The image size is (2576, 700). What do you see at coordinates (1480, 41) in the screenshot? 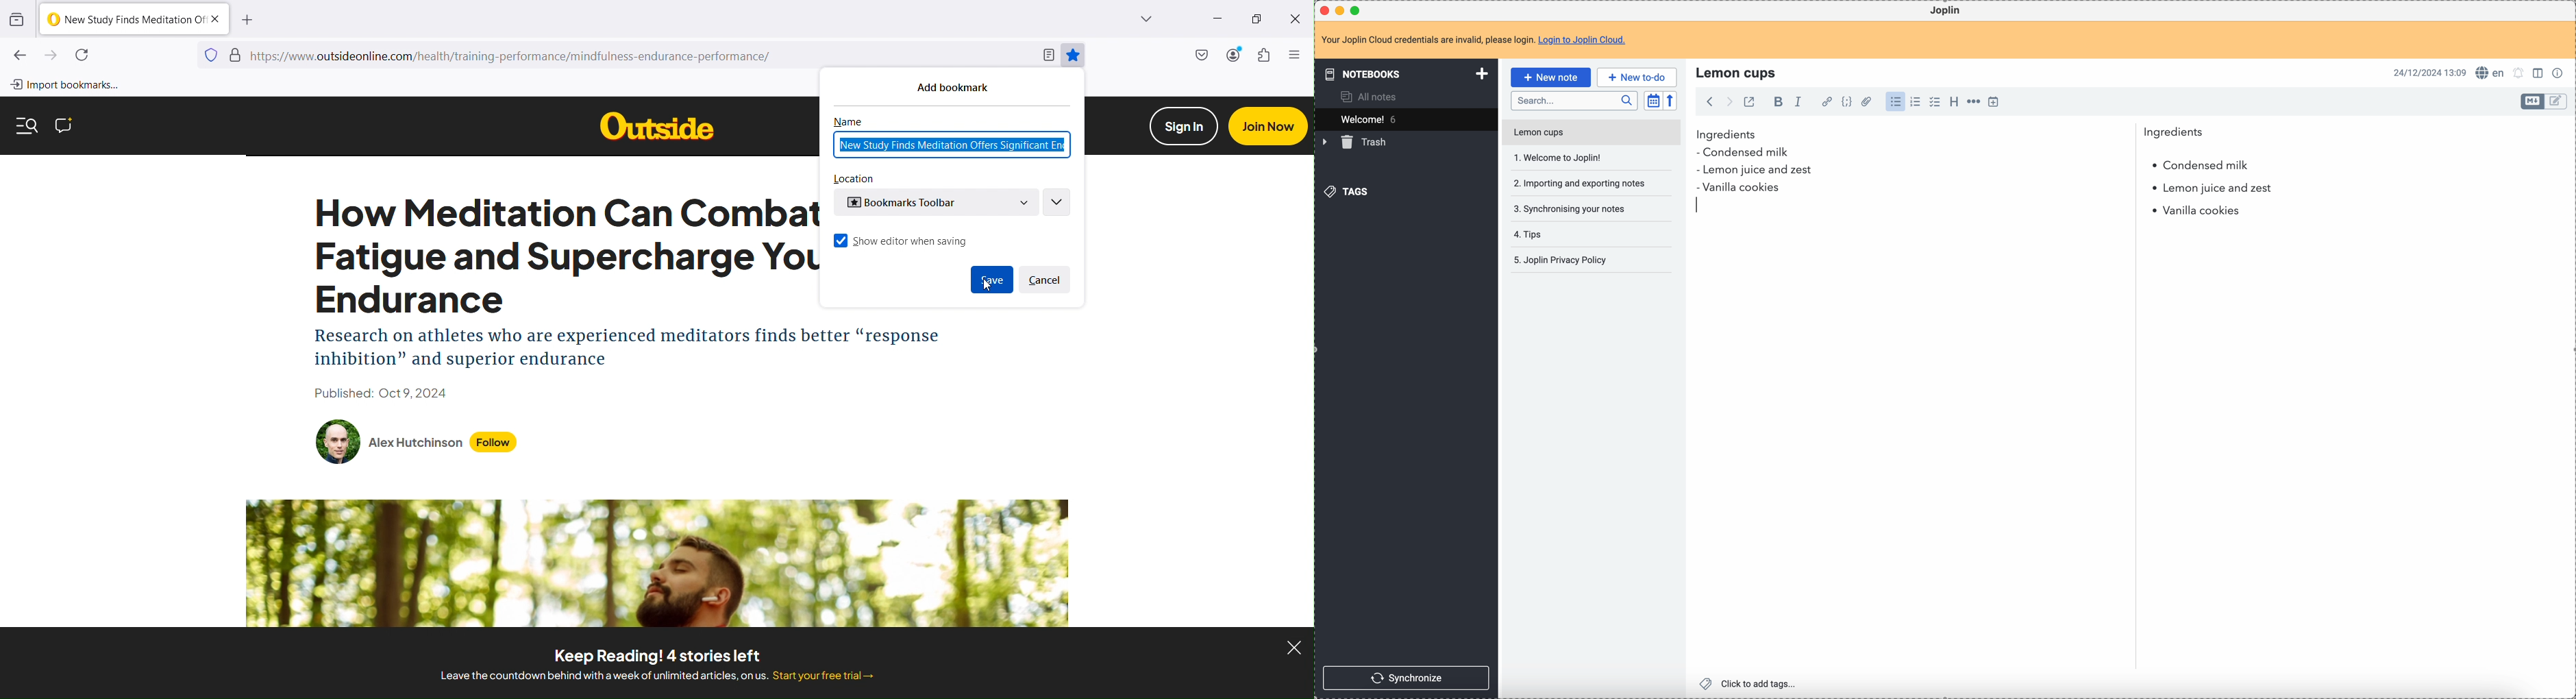
I see `note` at bounding box center [1480, 41].